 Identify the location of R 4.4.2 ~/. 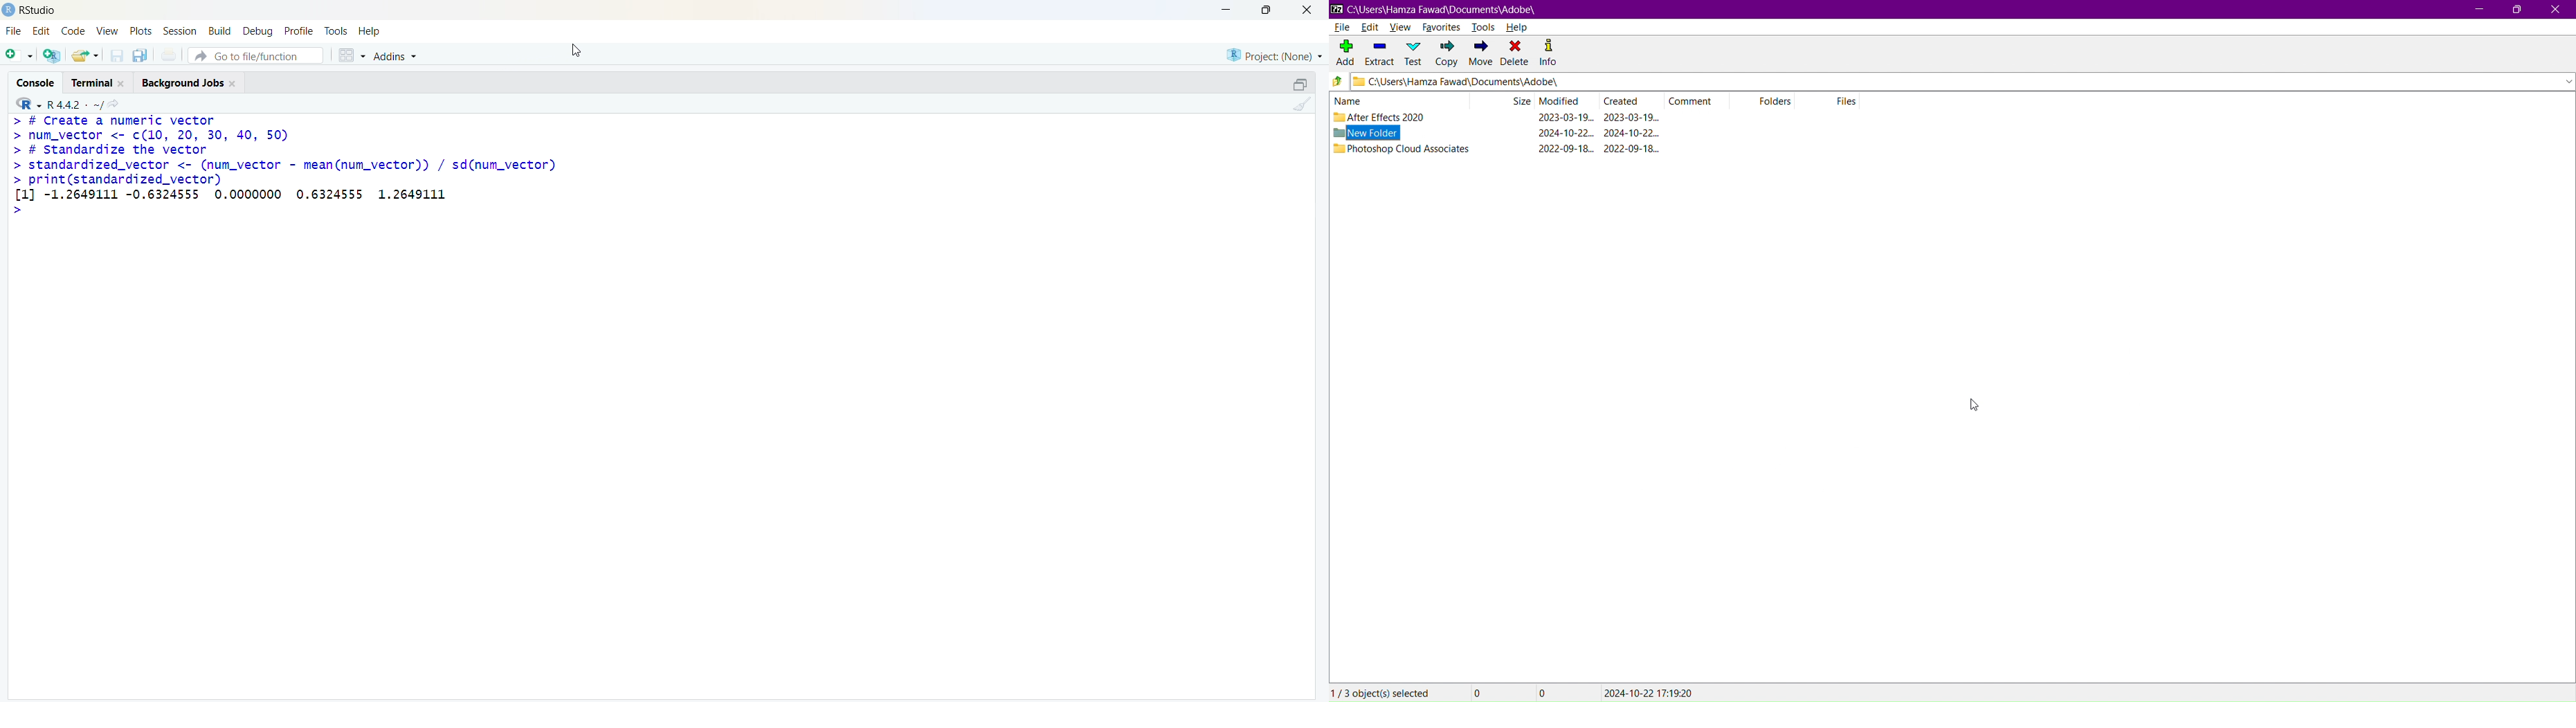
(74, 105).